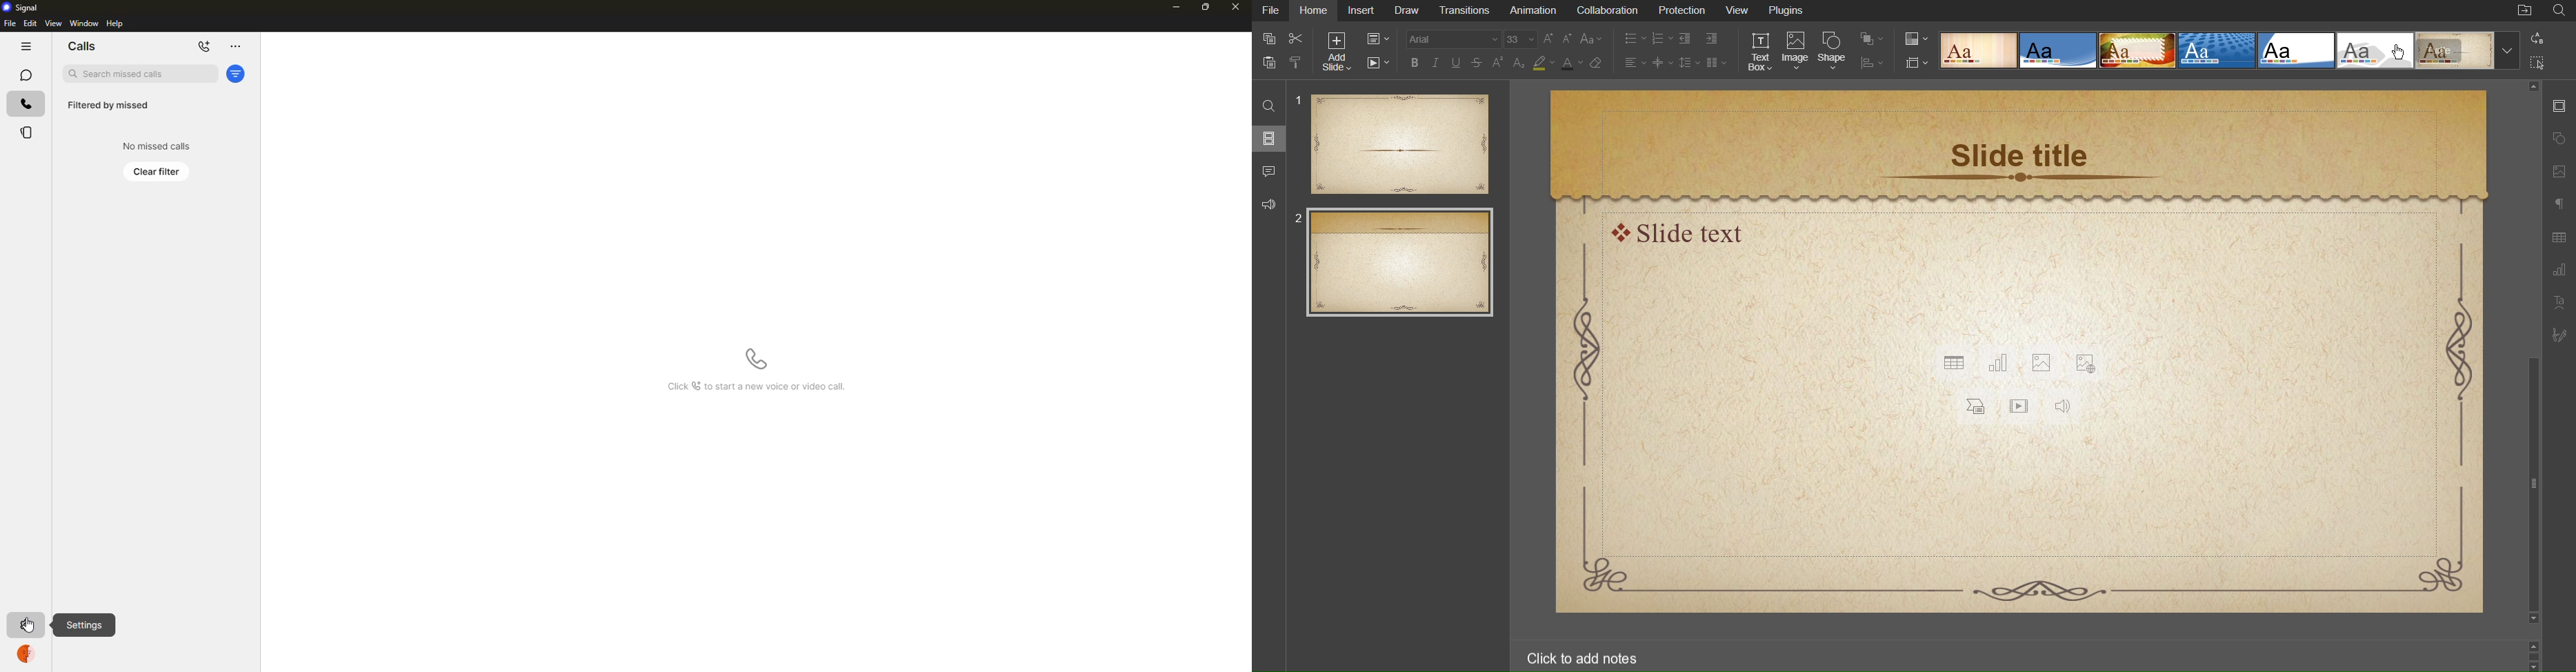 This screenshot has width=2576, height=672. Describe the element at coordinates (2559, 206) in the screenshot. I see `Paragraph Settings` at that location.